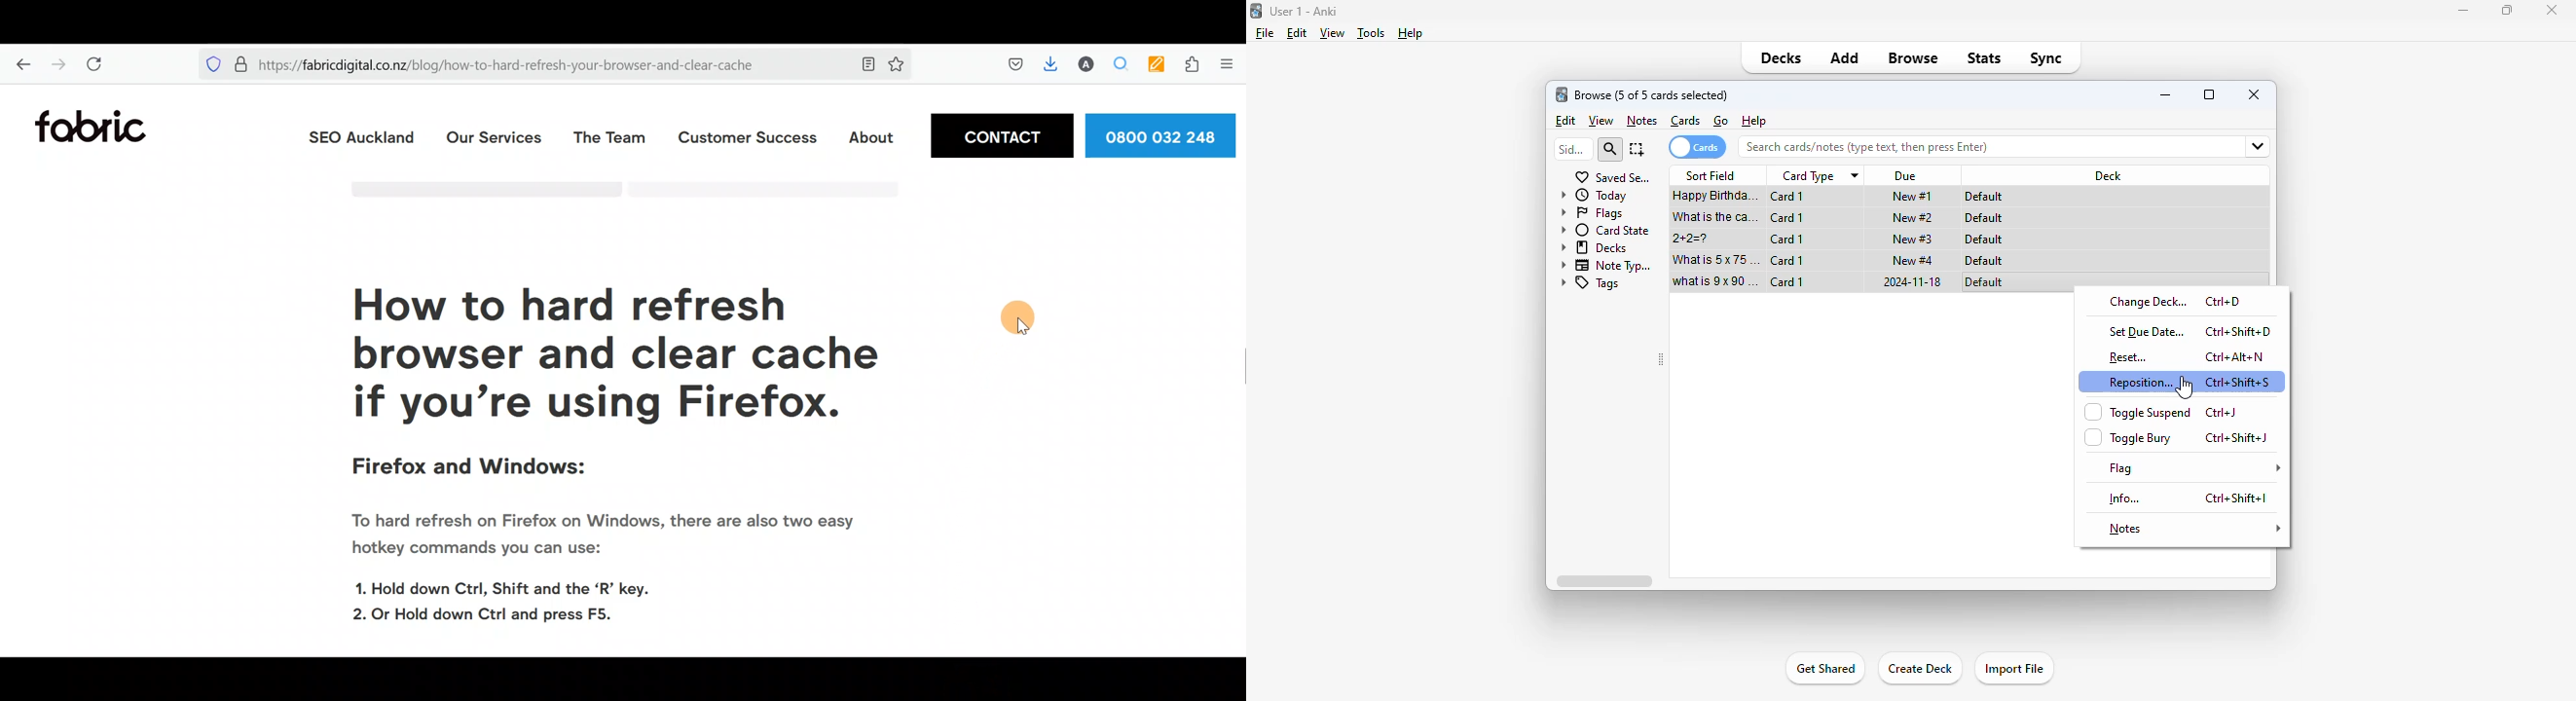 The width and height of the screenshot is (2576, 728). Describe the element at coordinates (1572, 149) in the screenshot. I see `sidebar filter` at that location.